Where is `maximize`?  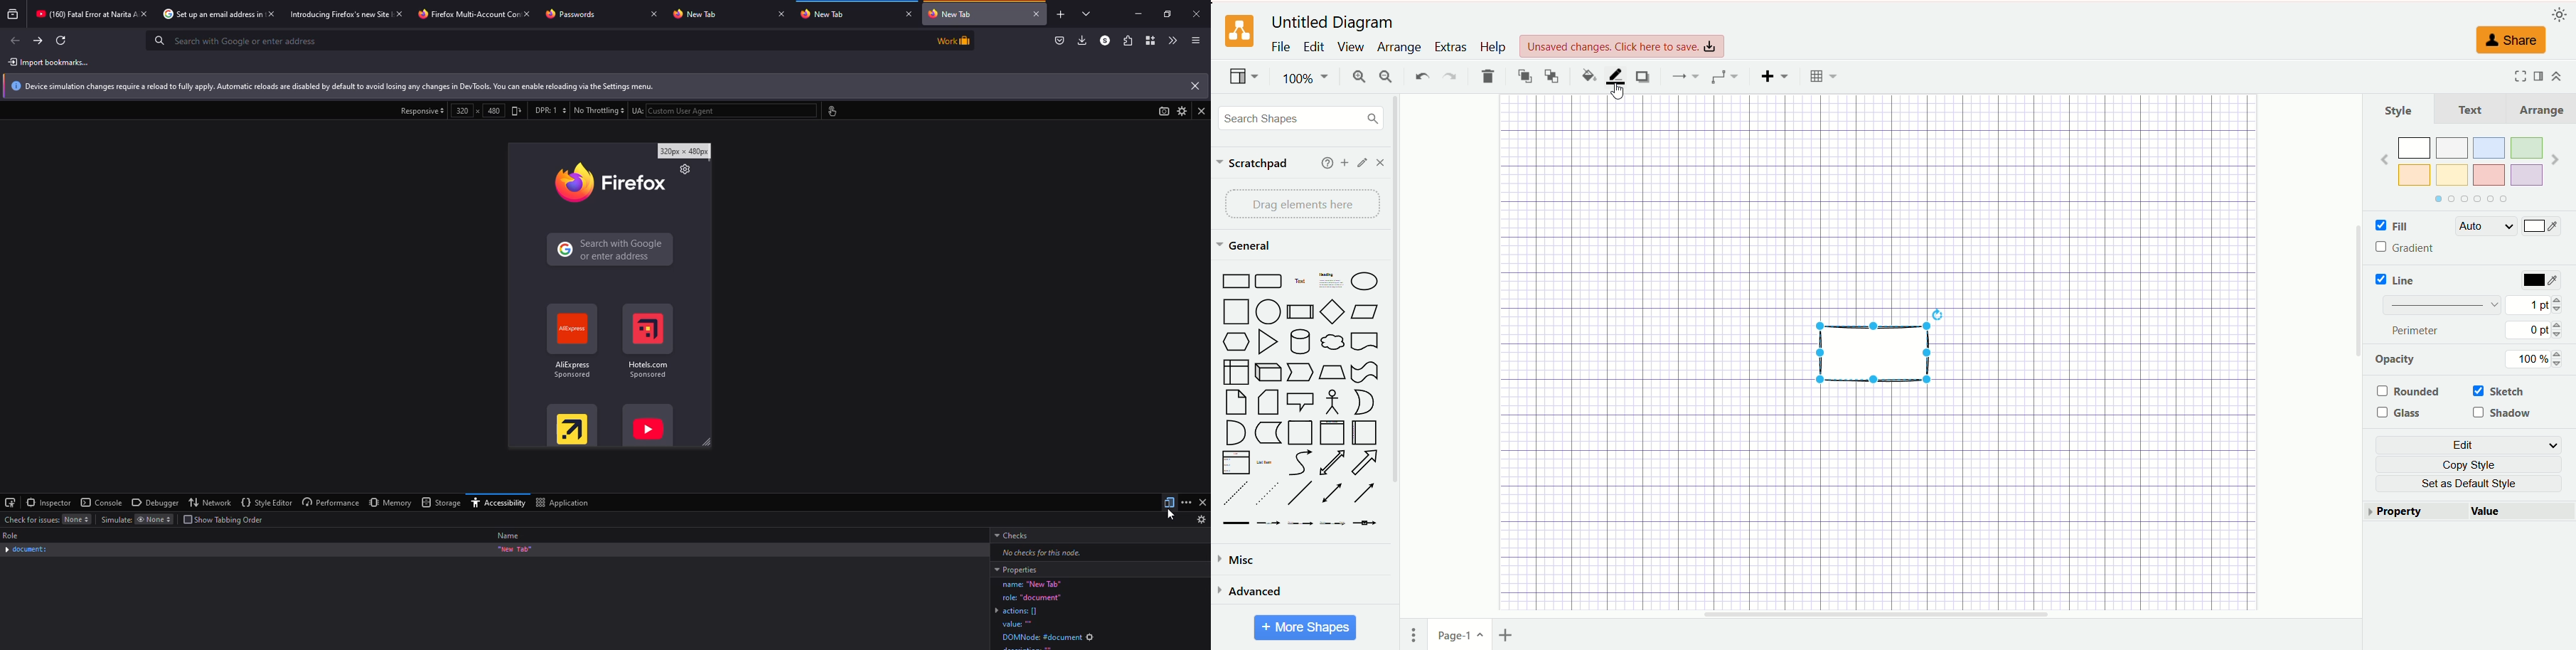
maximize is located at coordinates (1167, 13).